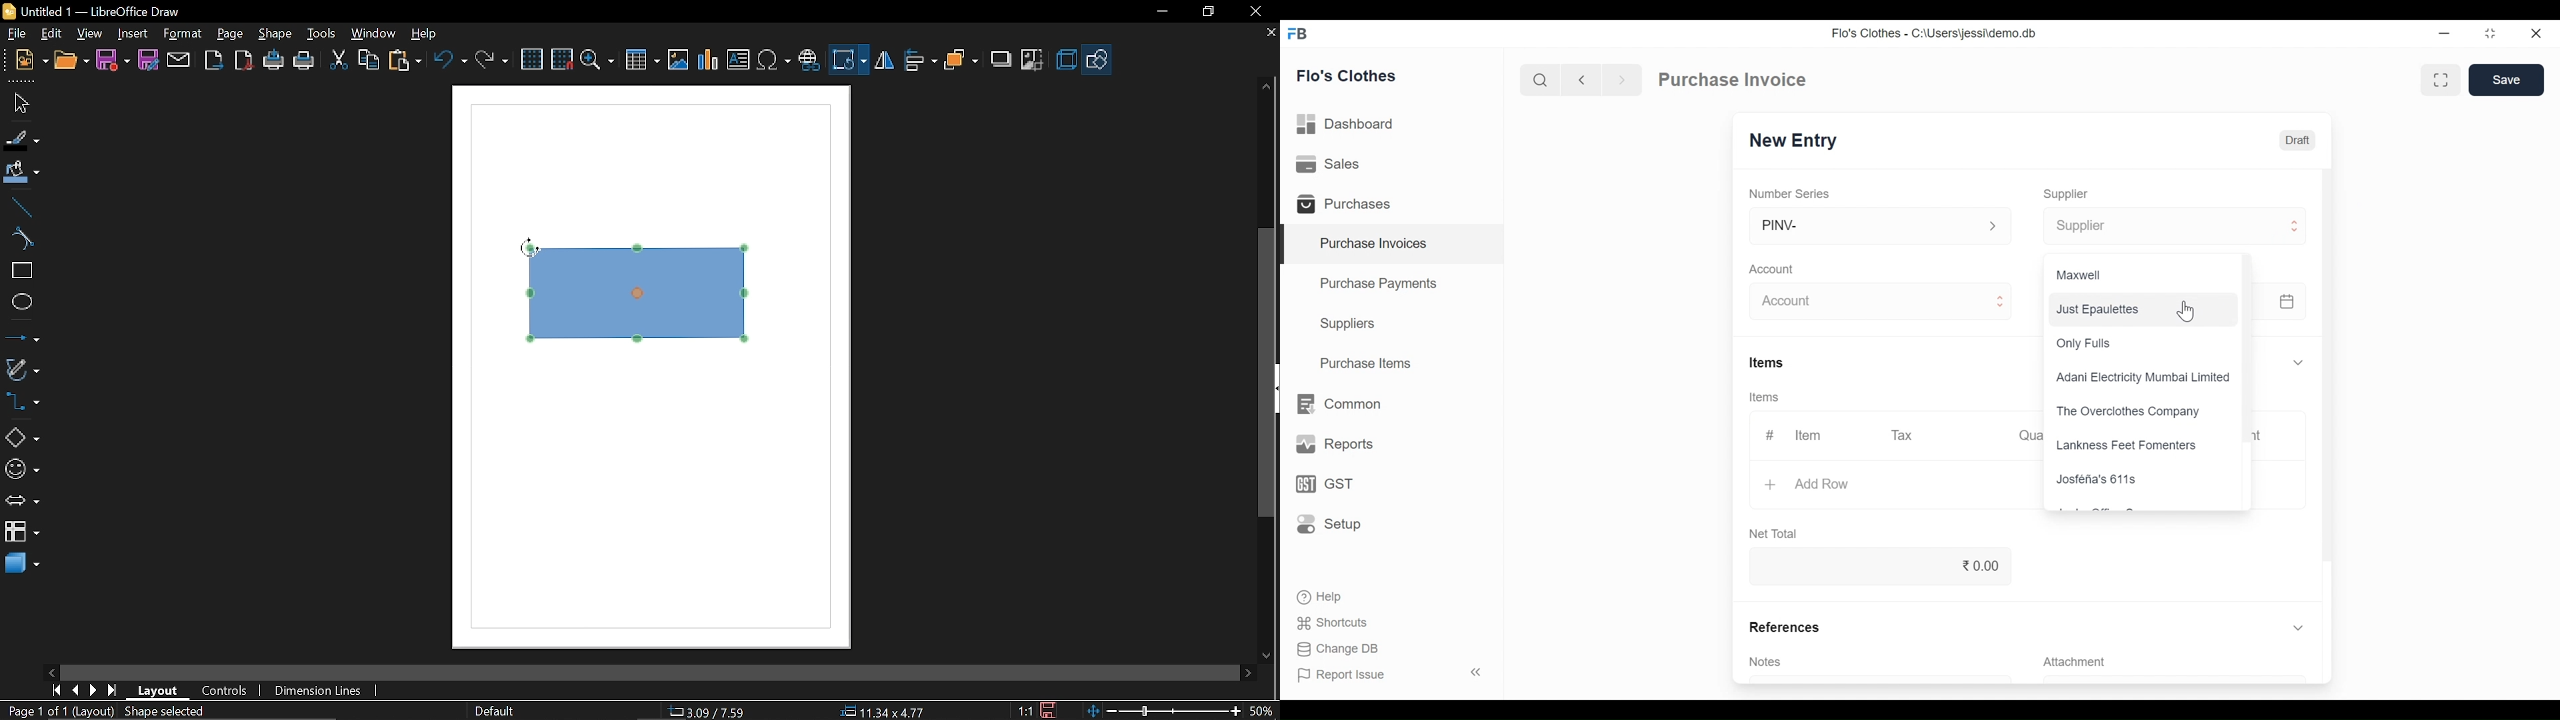 The image size is (2576, 728). I want to click on 3d effect, so click(1066, 60).